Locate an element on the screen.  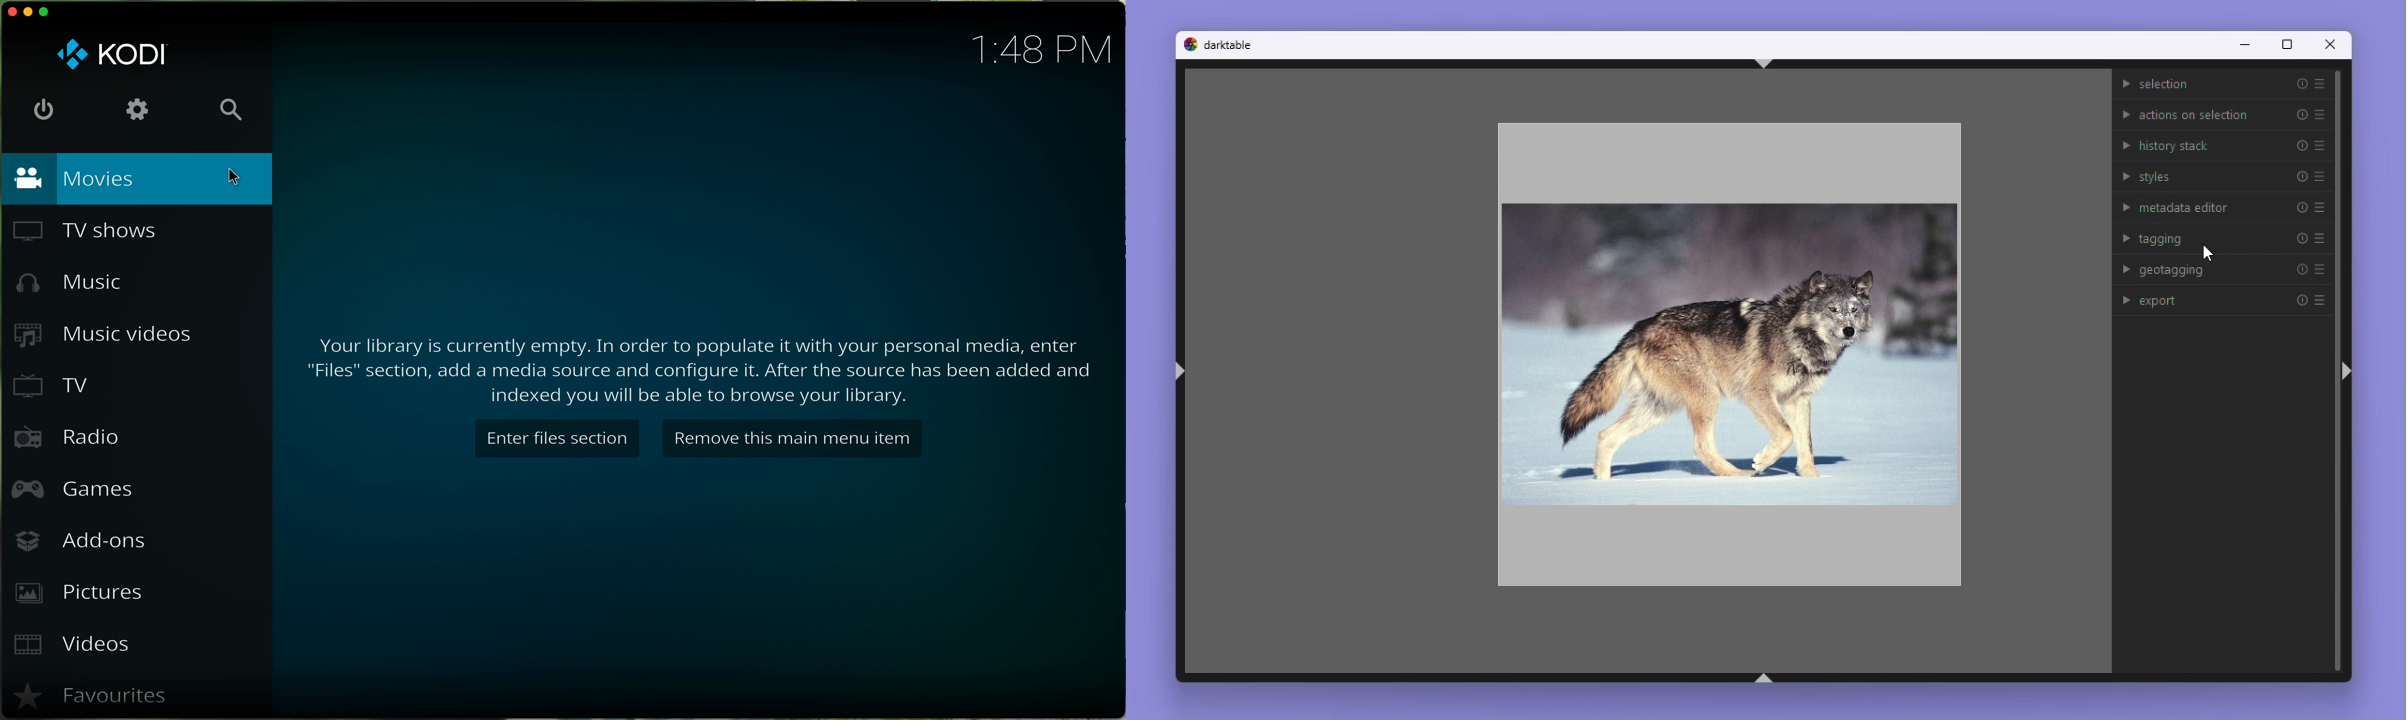
movies is located at coordinates (139, 181).